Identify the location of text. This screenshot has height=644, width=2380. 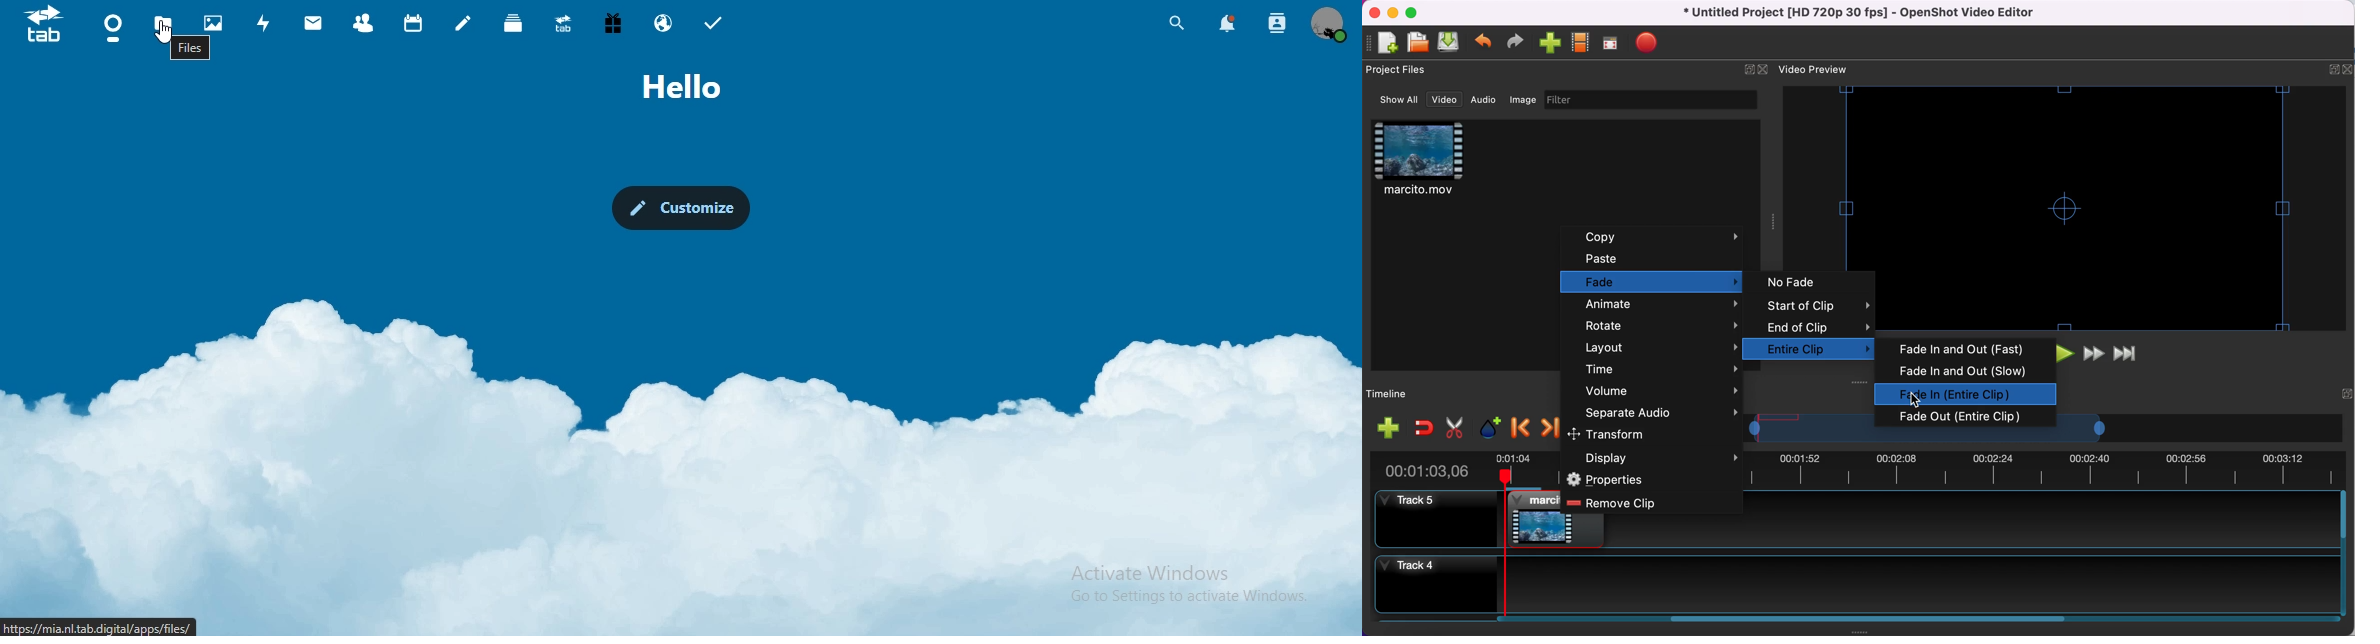
(1187, 584).